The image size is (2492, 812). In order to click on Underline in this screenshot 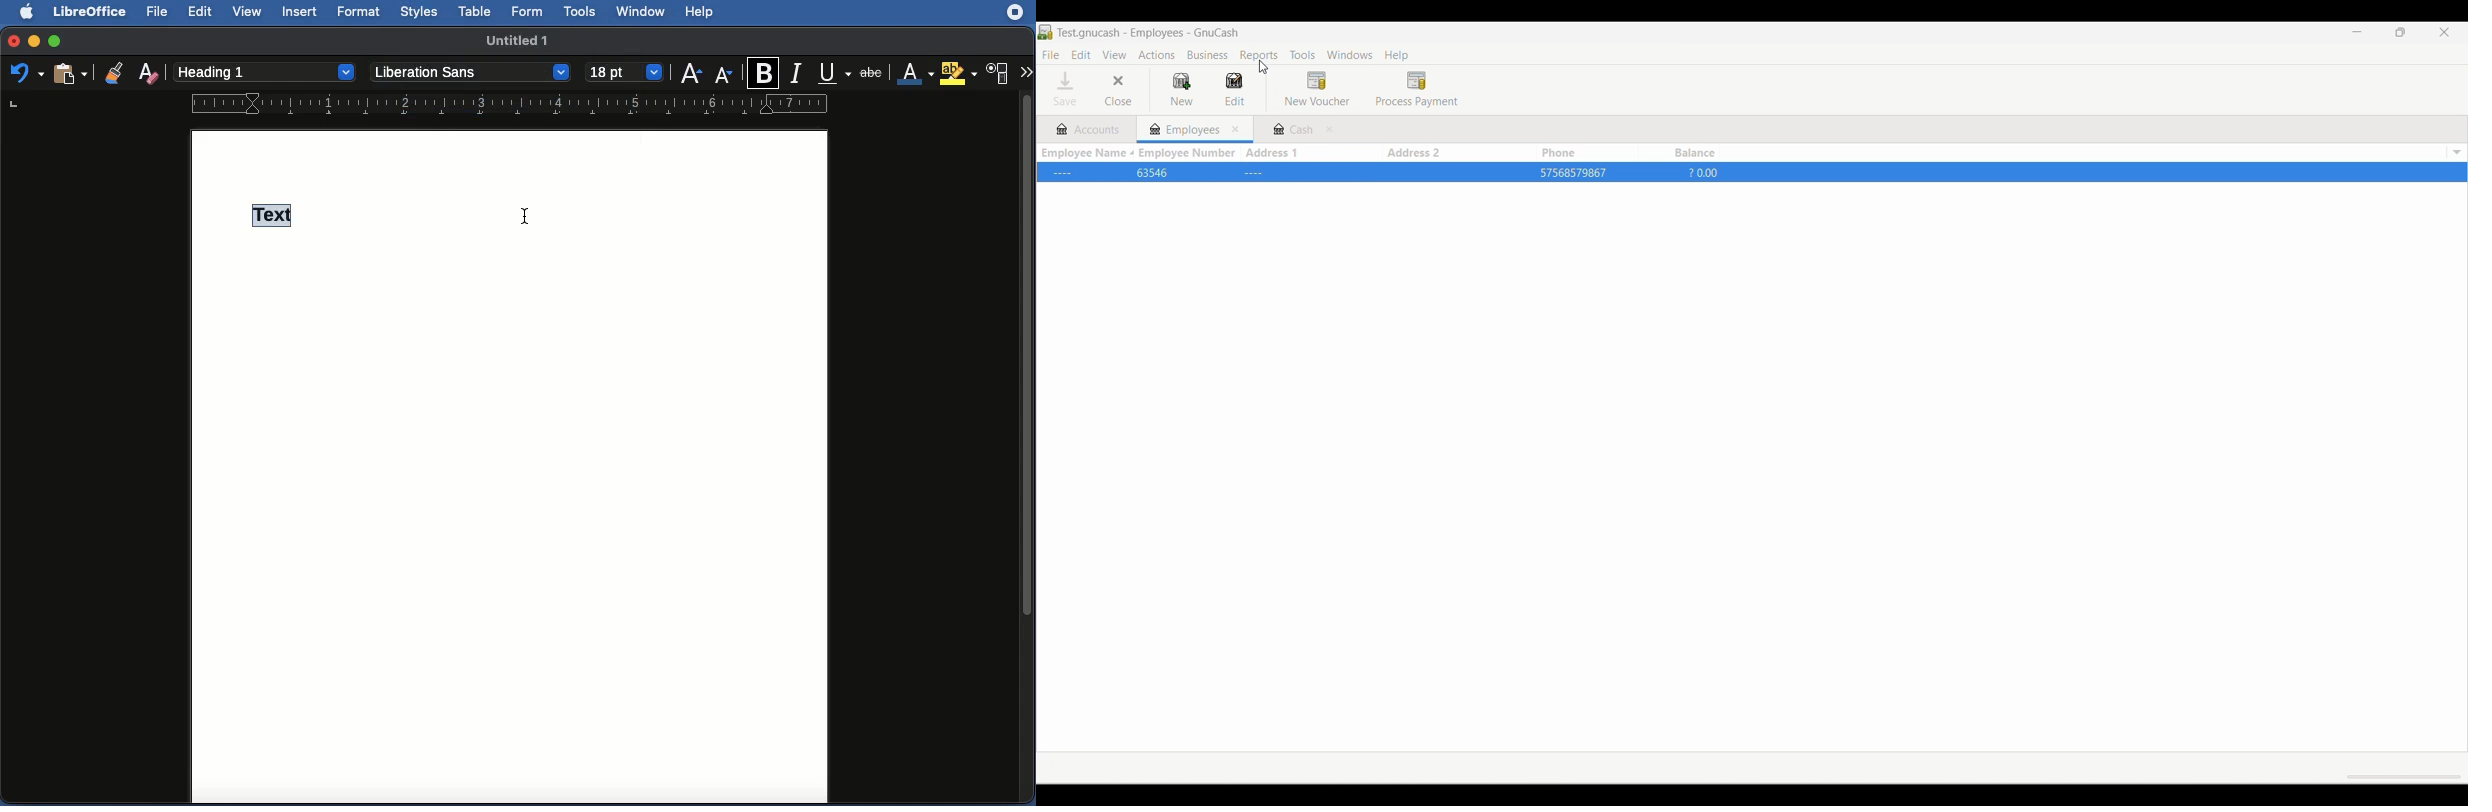, I will do `click(836, 73)`.